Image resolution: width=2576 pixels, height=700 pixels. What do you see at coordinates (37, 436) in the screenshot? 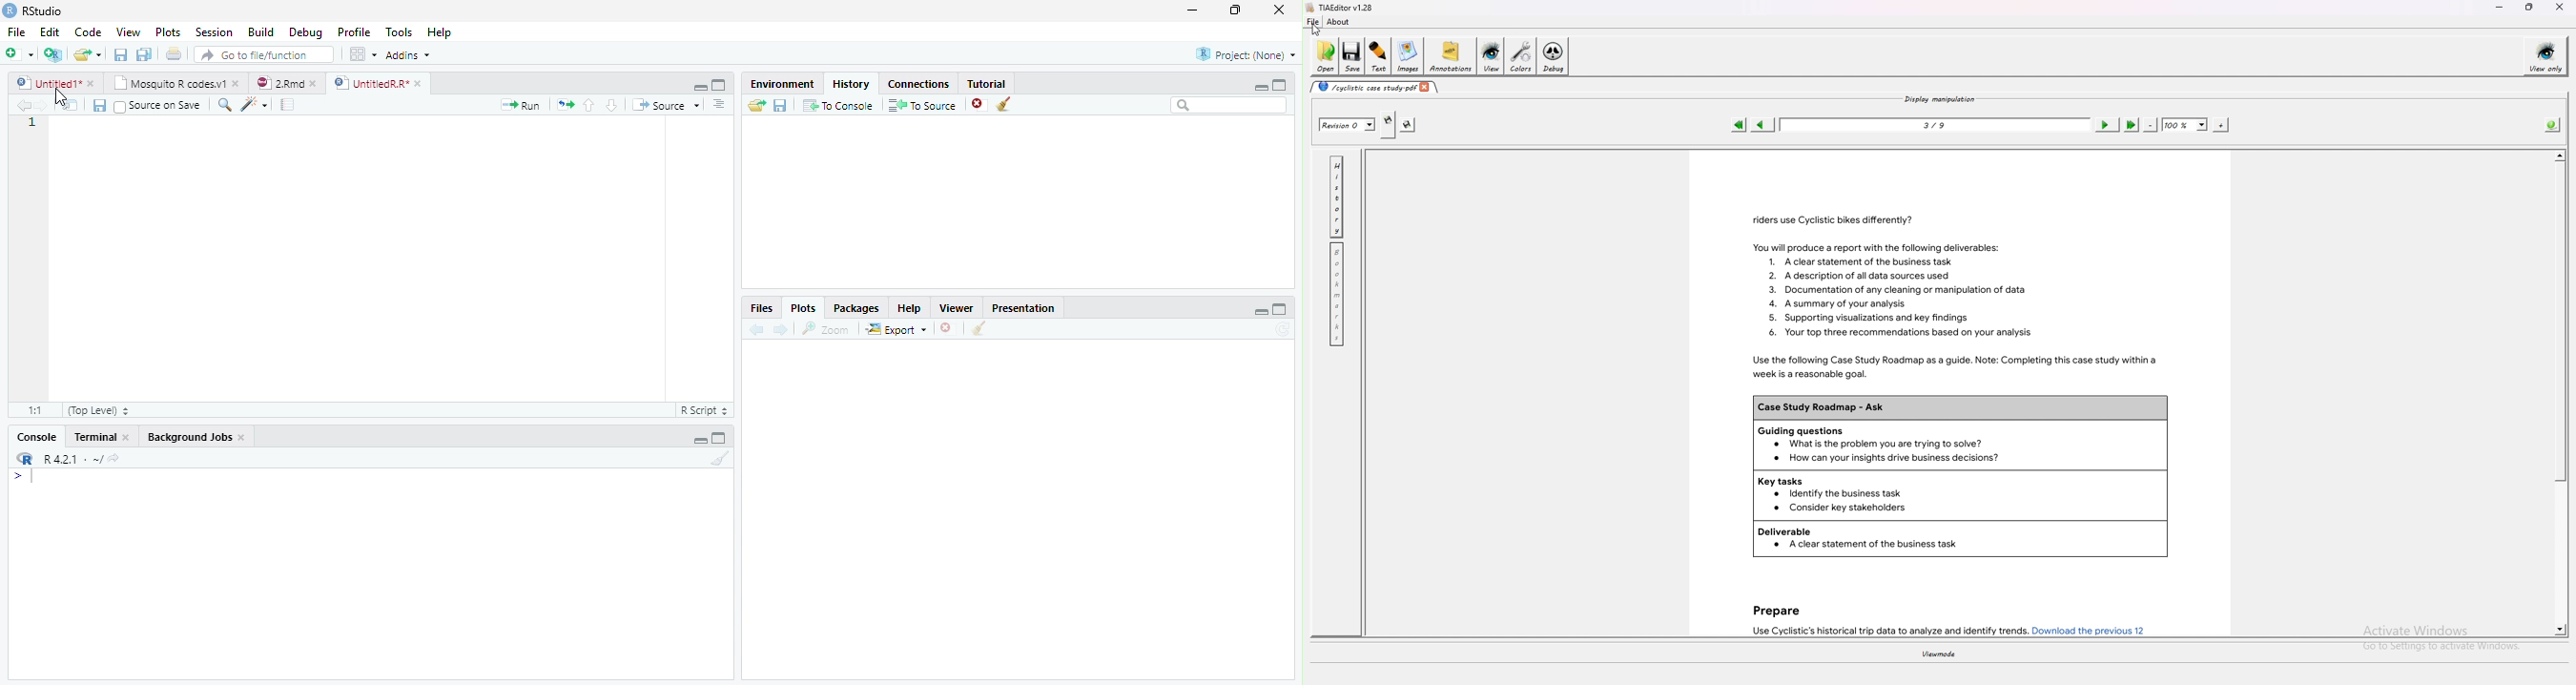
I see `Console` at bounding box center [37, 436].